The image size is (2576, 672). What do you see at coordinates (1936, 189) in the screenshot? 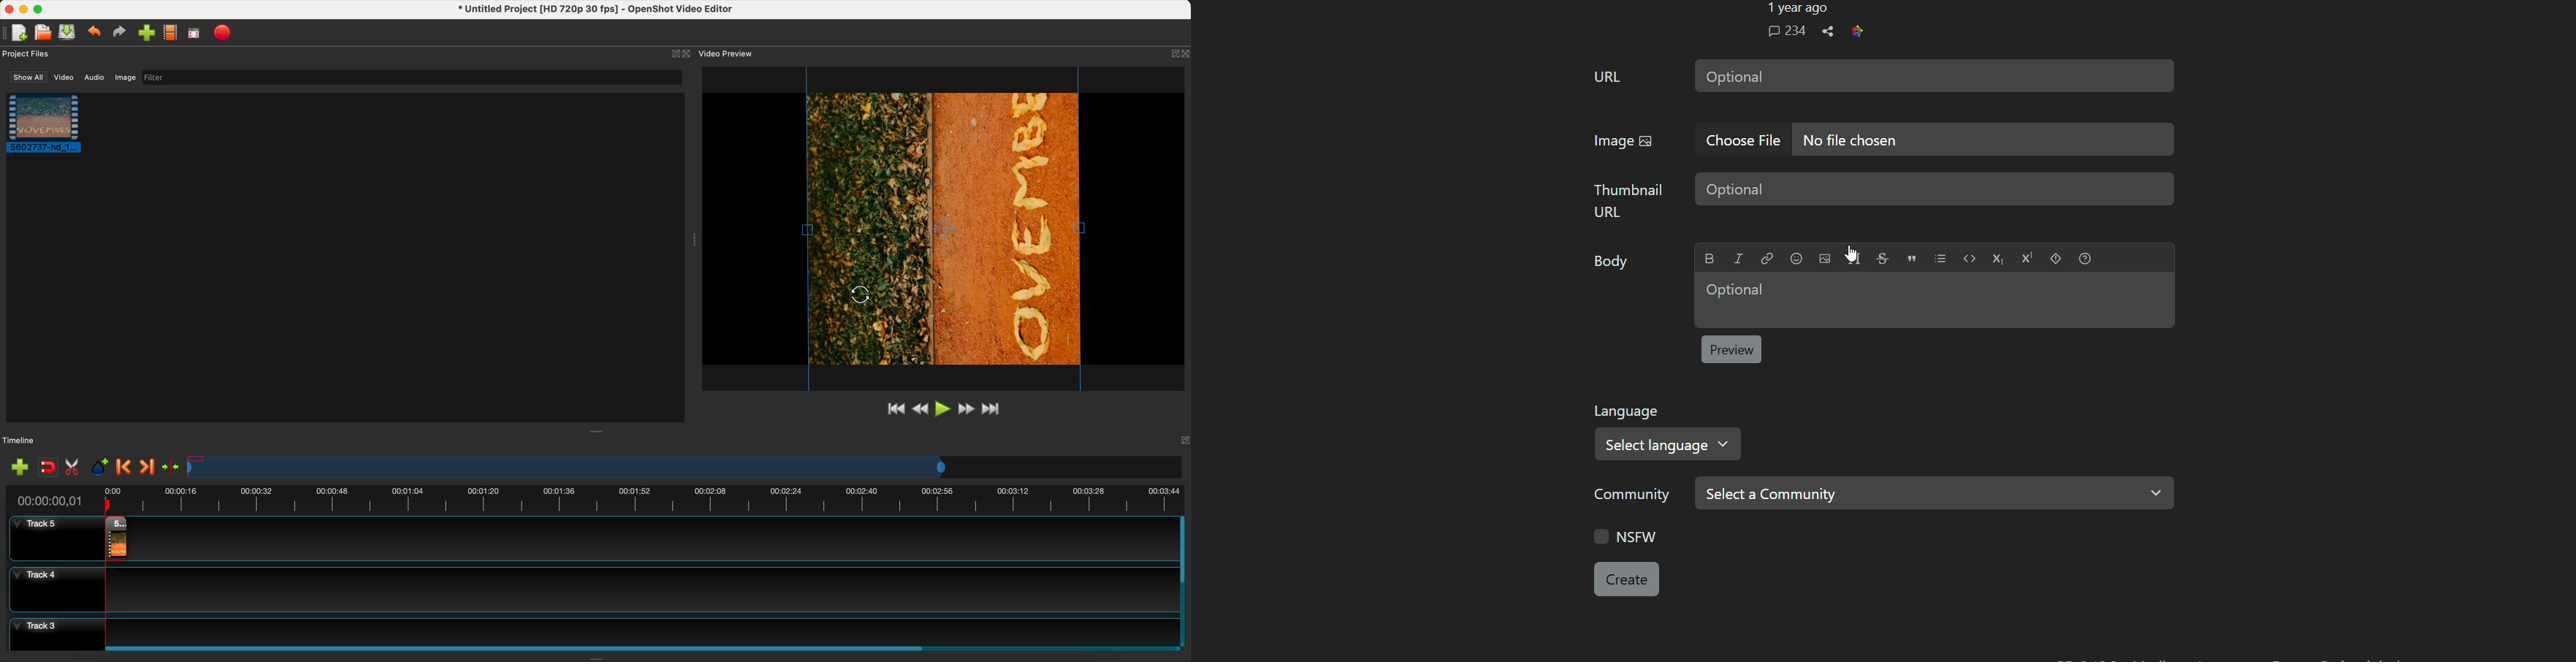
I see `text box` at bounding box center [1936, 189].